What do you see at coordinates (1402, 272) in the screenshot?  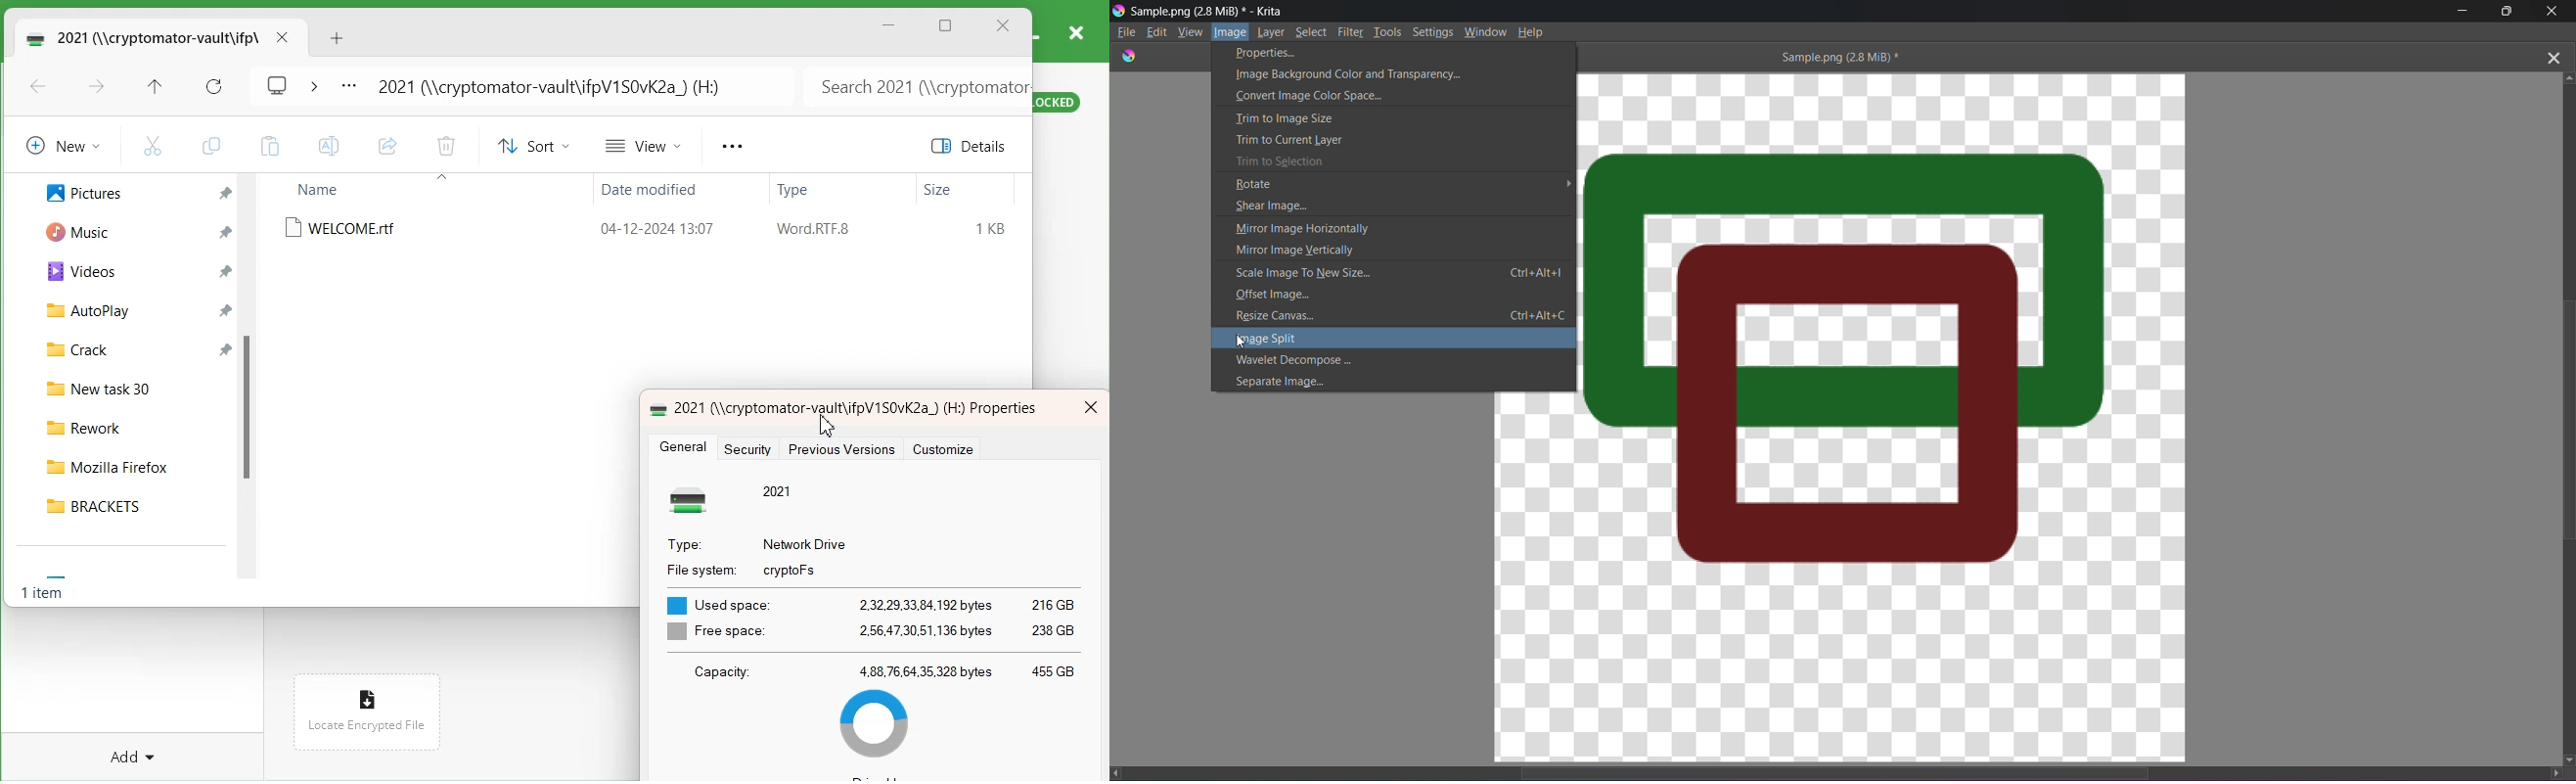 I see `Scale Image To New Store` at bounding box center [1402, 272].